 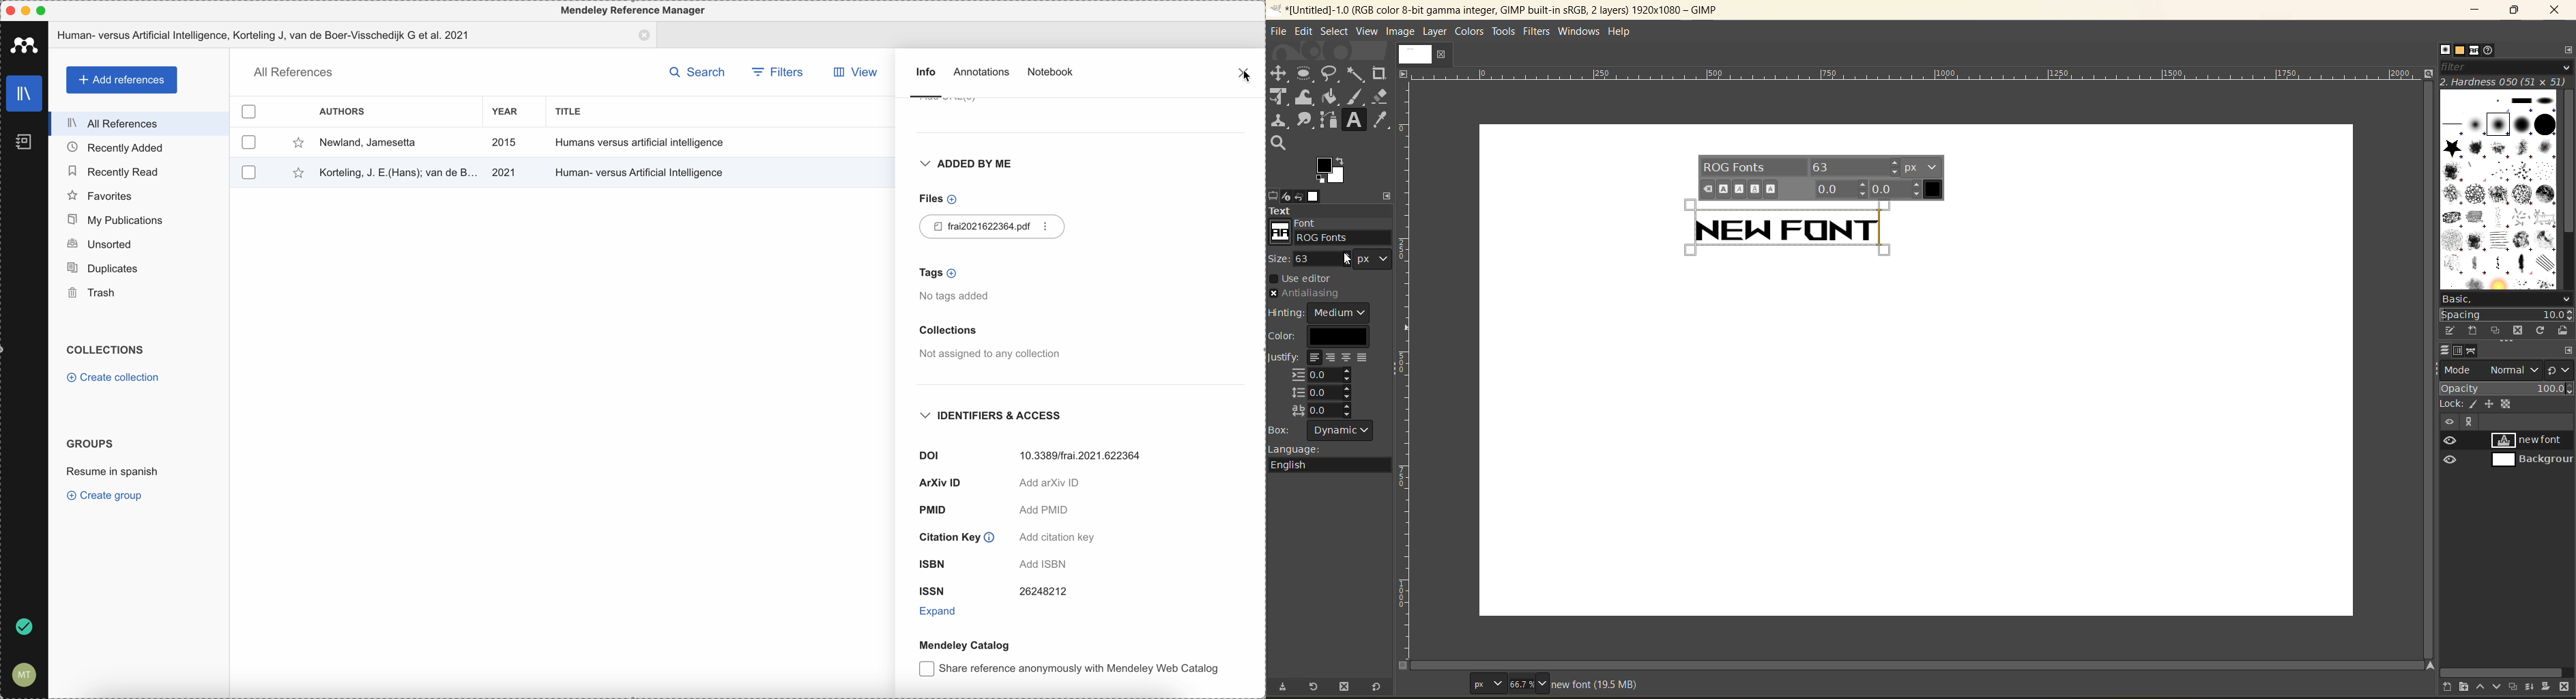 I want to click on Share reference anonymously with Mendeley Web Catalog, so click(x=1068, y=671).